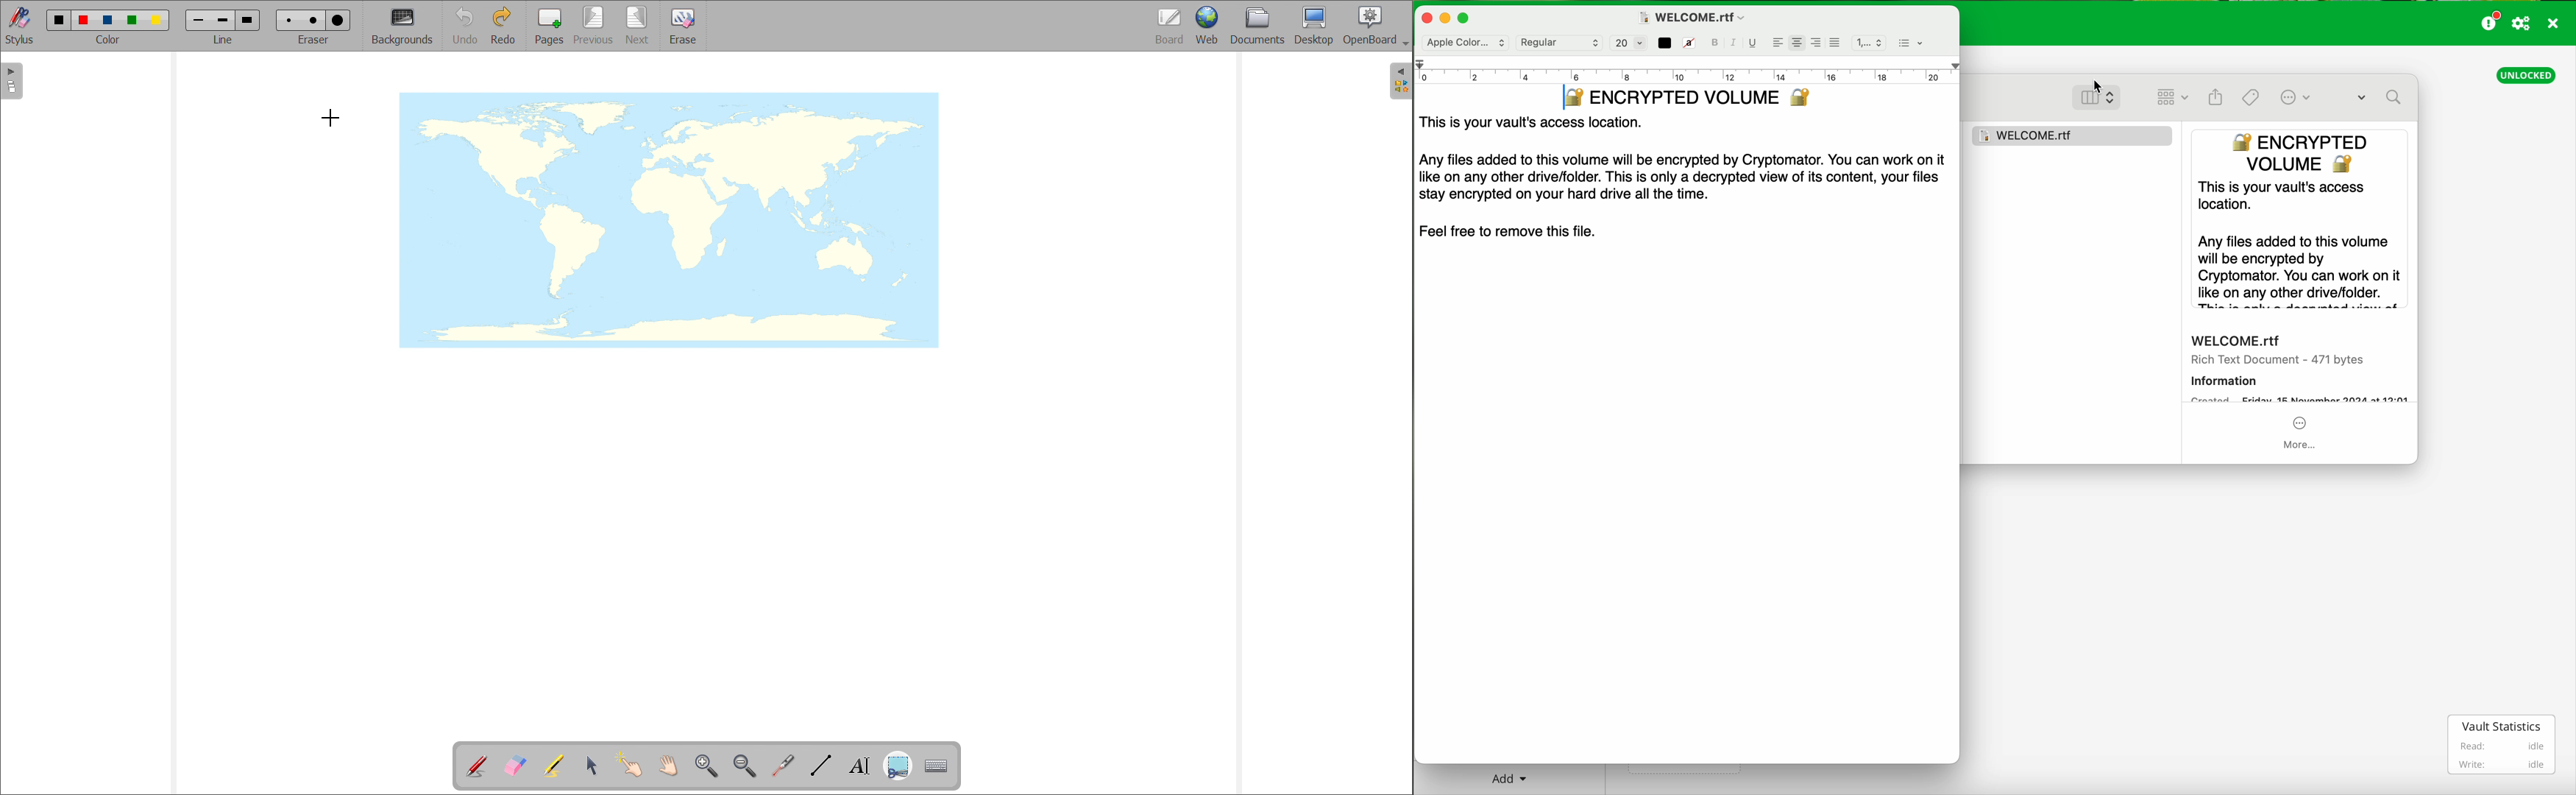  I want to click on justified, so click(1836, 42).